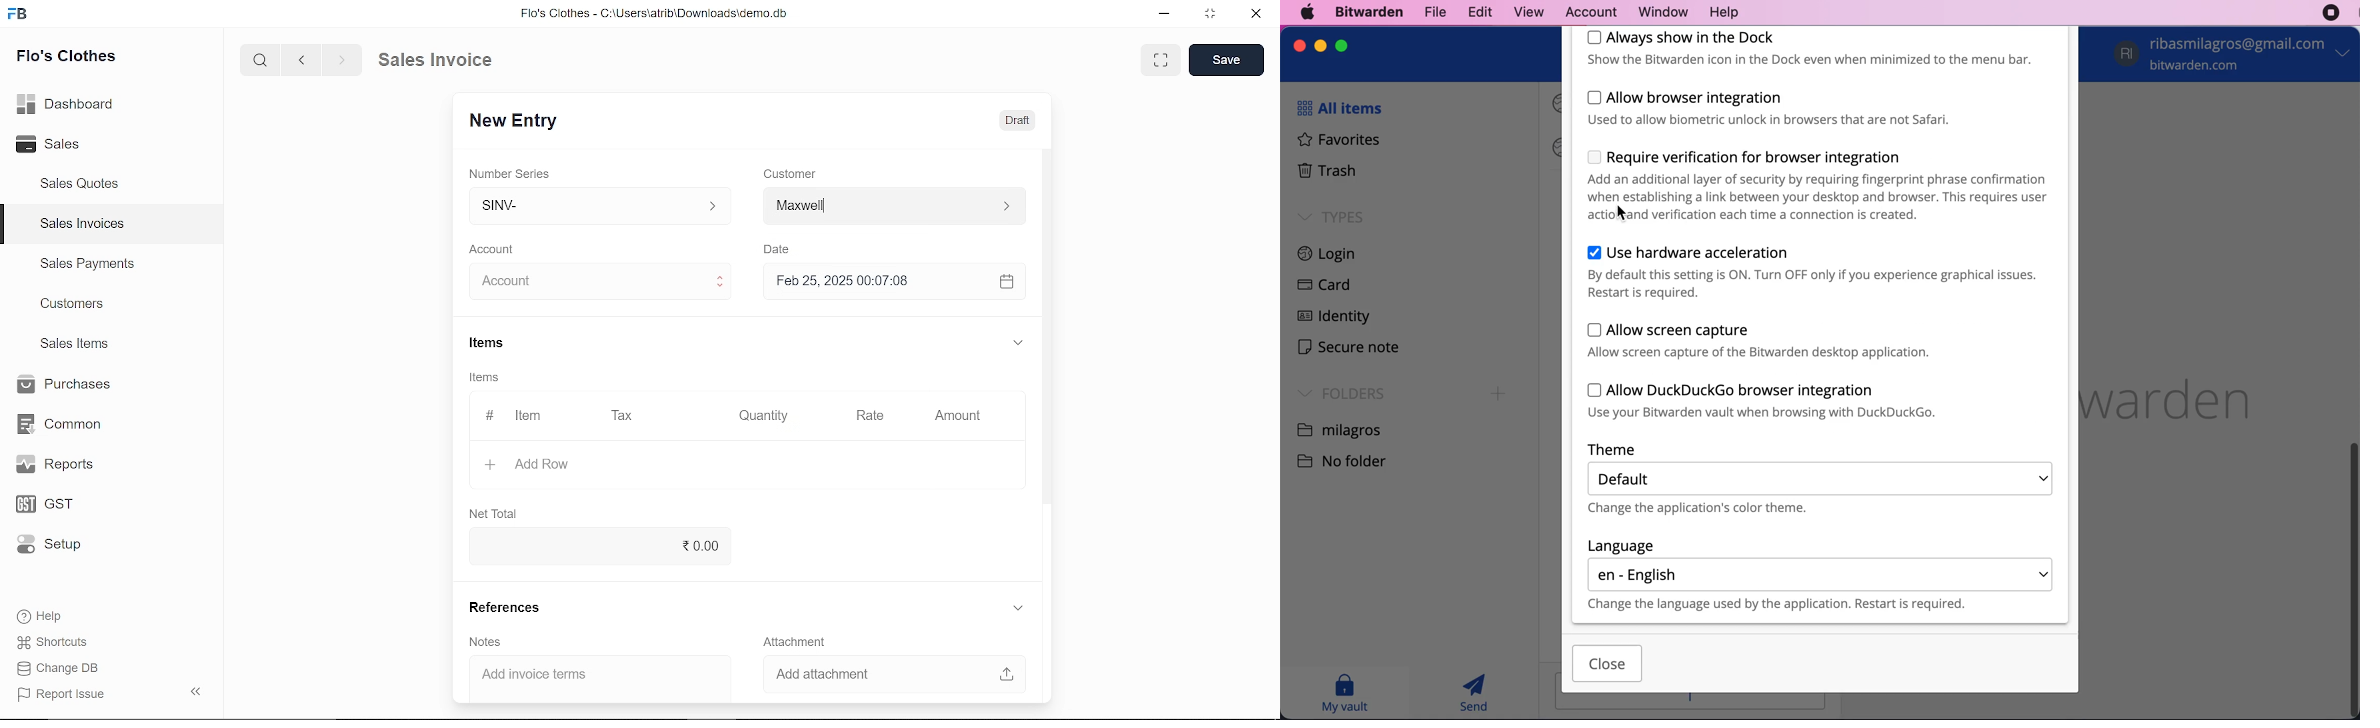 The width and height of the screenshot is (2380, 728). Describe the element at coordinates (198, 693) in the screenshot. I see `collapse` at that location.